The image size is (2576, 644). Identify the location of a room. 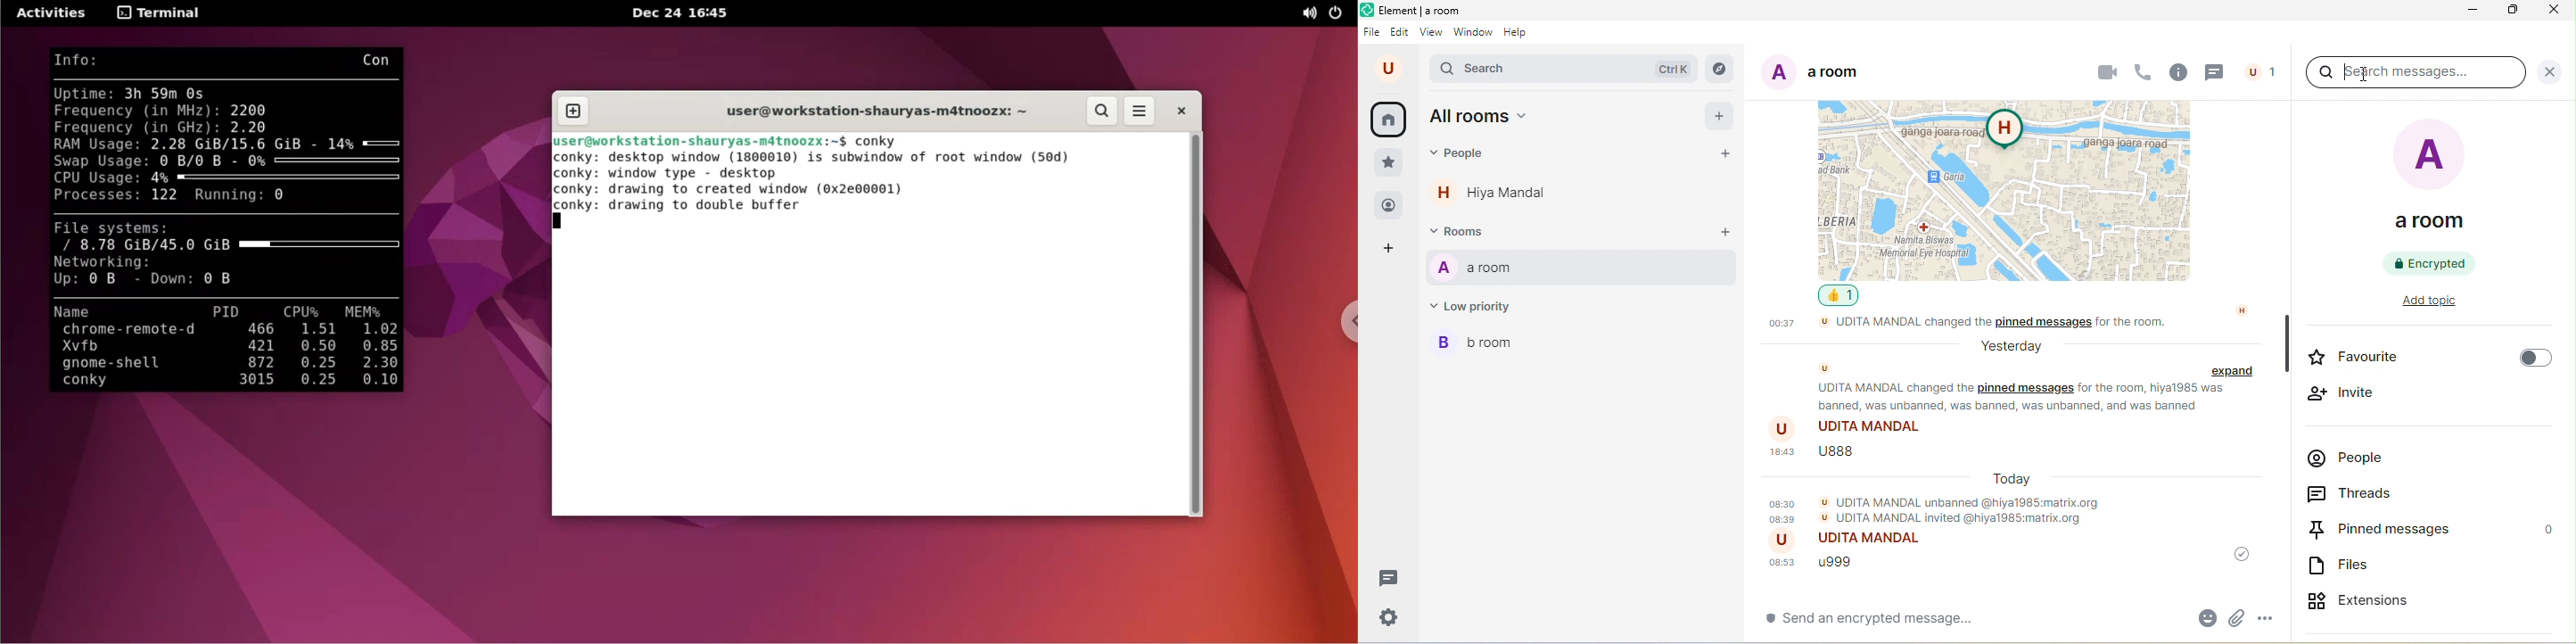
(1581, 269).